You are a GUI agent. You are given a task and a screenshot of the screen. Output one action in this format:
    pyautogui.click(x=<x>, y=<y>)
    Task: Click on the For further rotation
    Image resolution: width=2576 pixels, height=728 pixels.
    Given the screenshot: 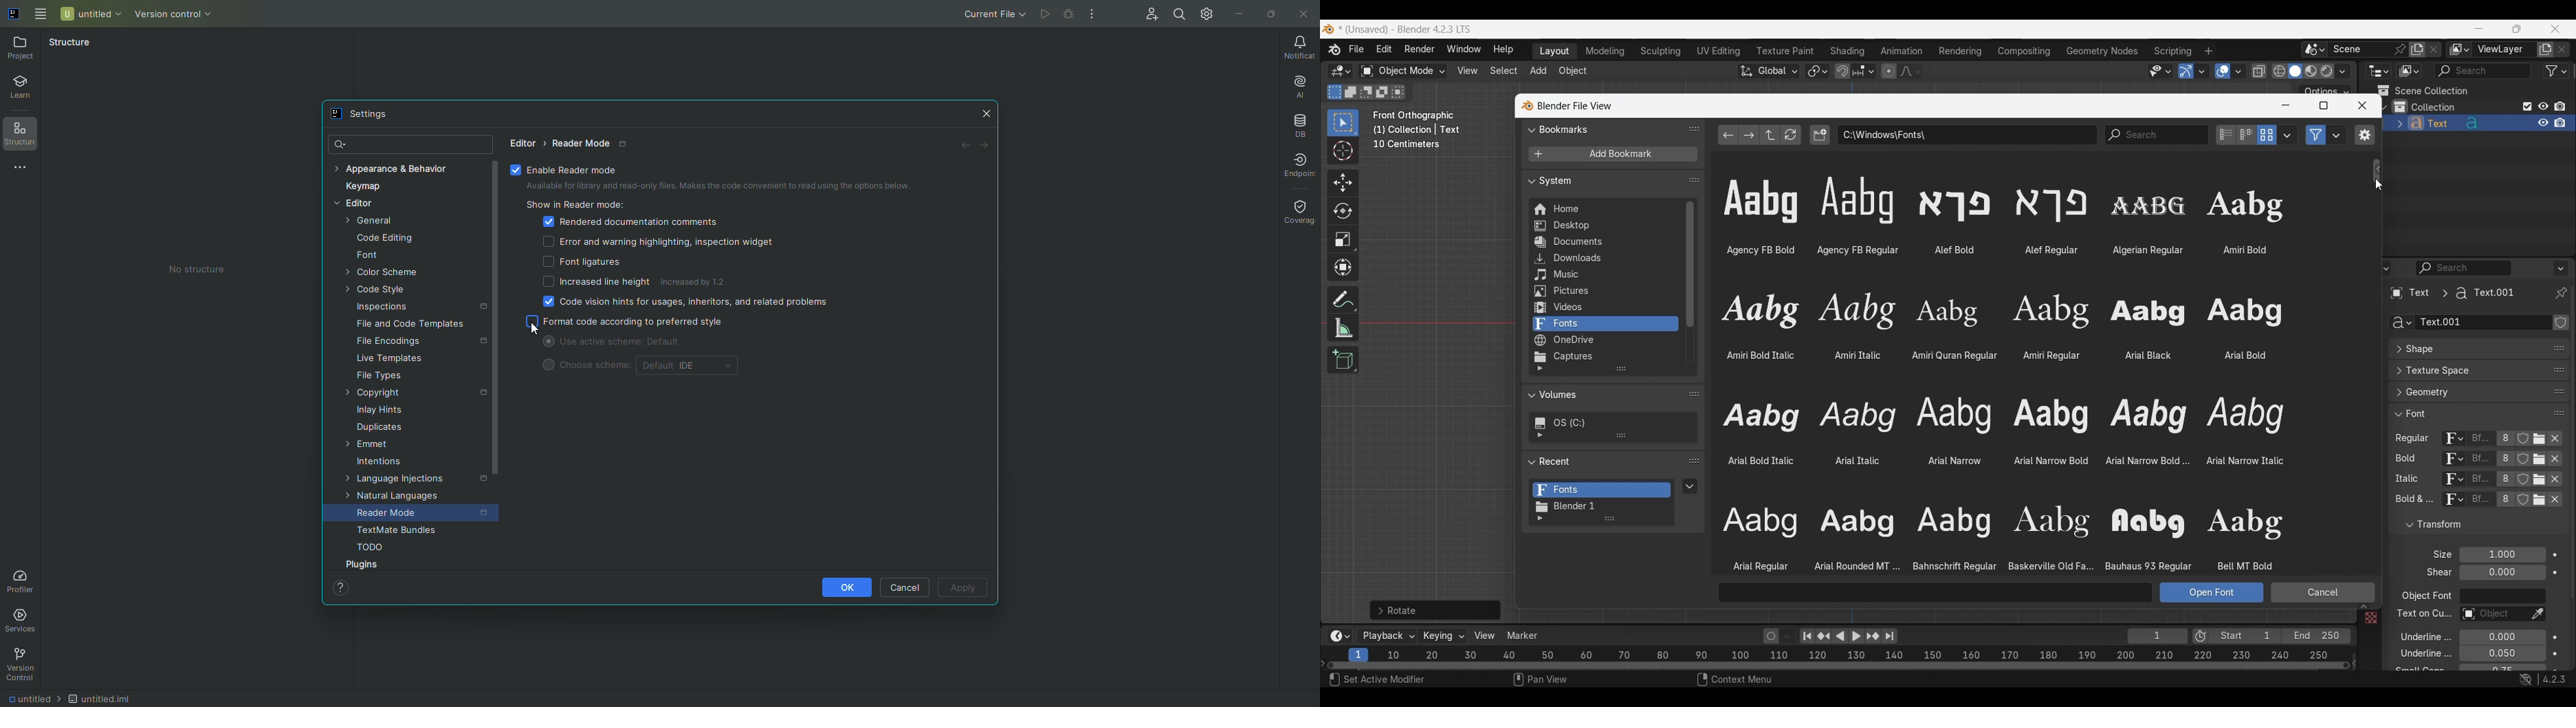 What is the action you would take?
    pyautogui.click(x=1435, y=610)
    